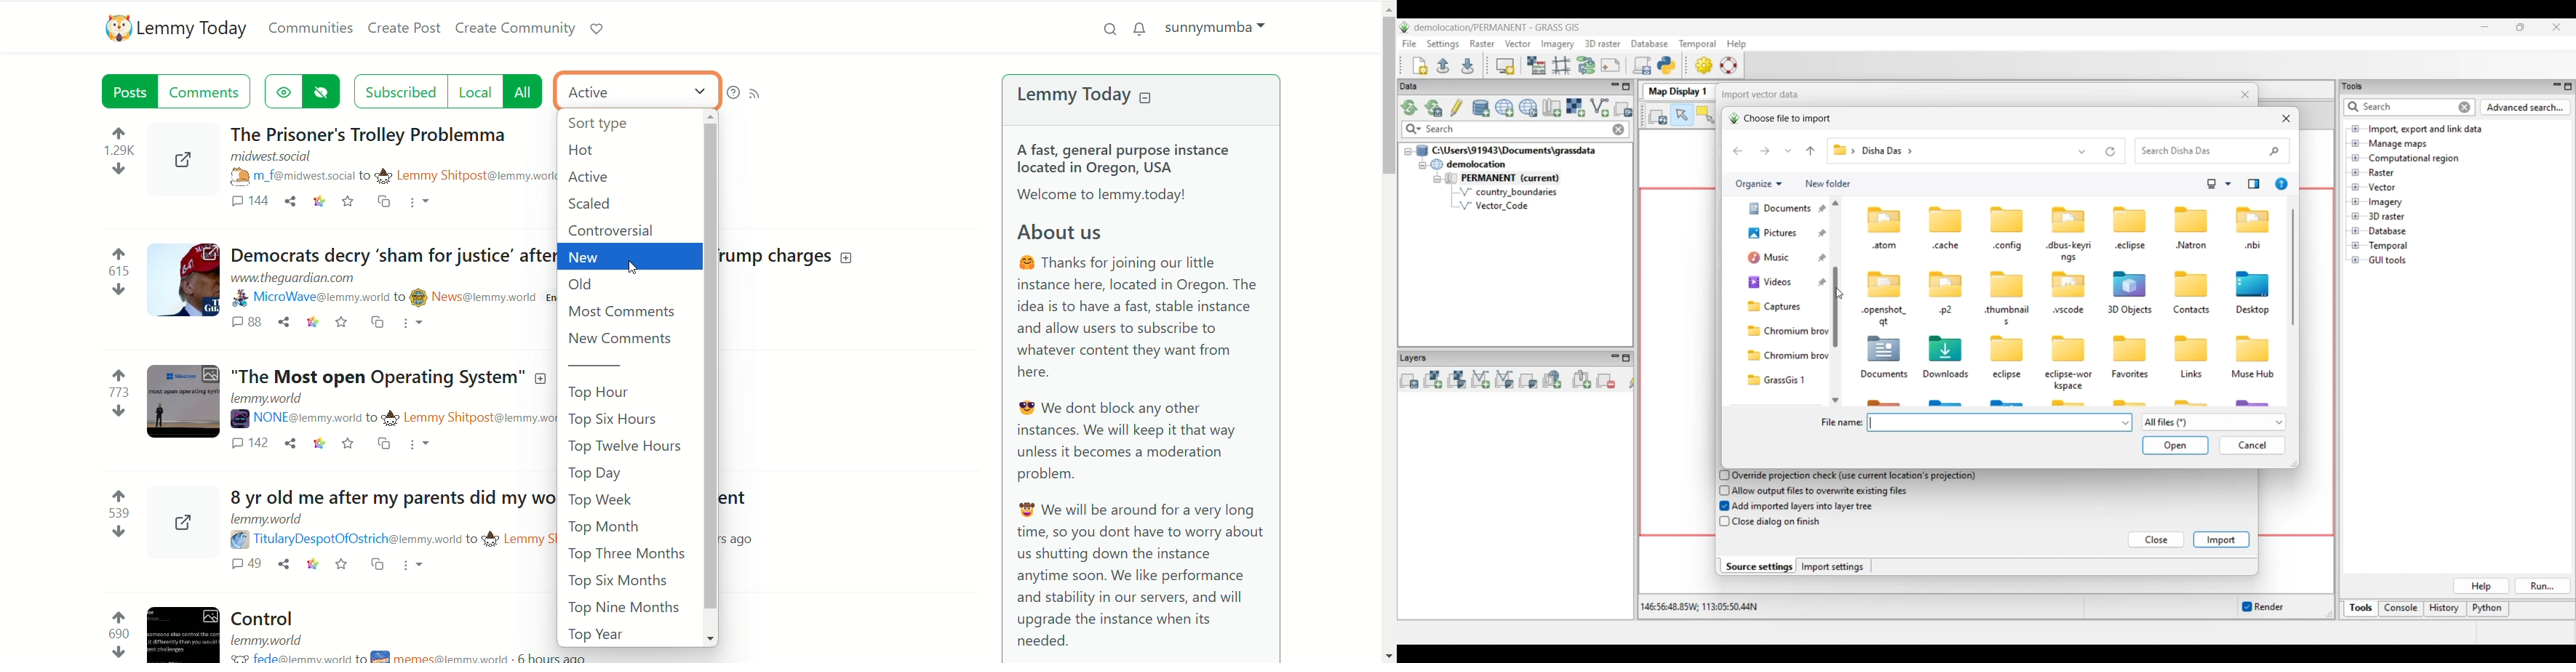 The width and height of the screenshot is (2576, 672). Describe the element at coordinates (311, 26) in the screenshot. I see `communities` at that location.